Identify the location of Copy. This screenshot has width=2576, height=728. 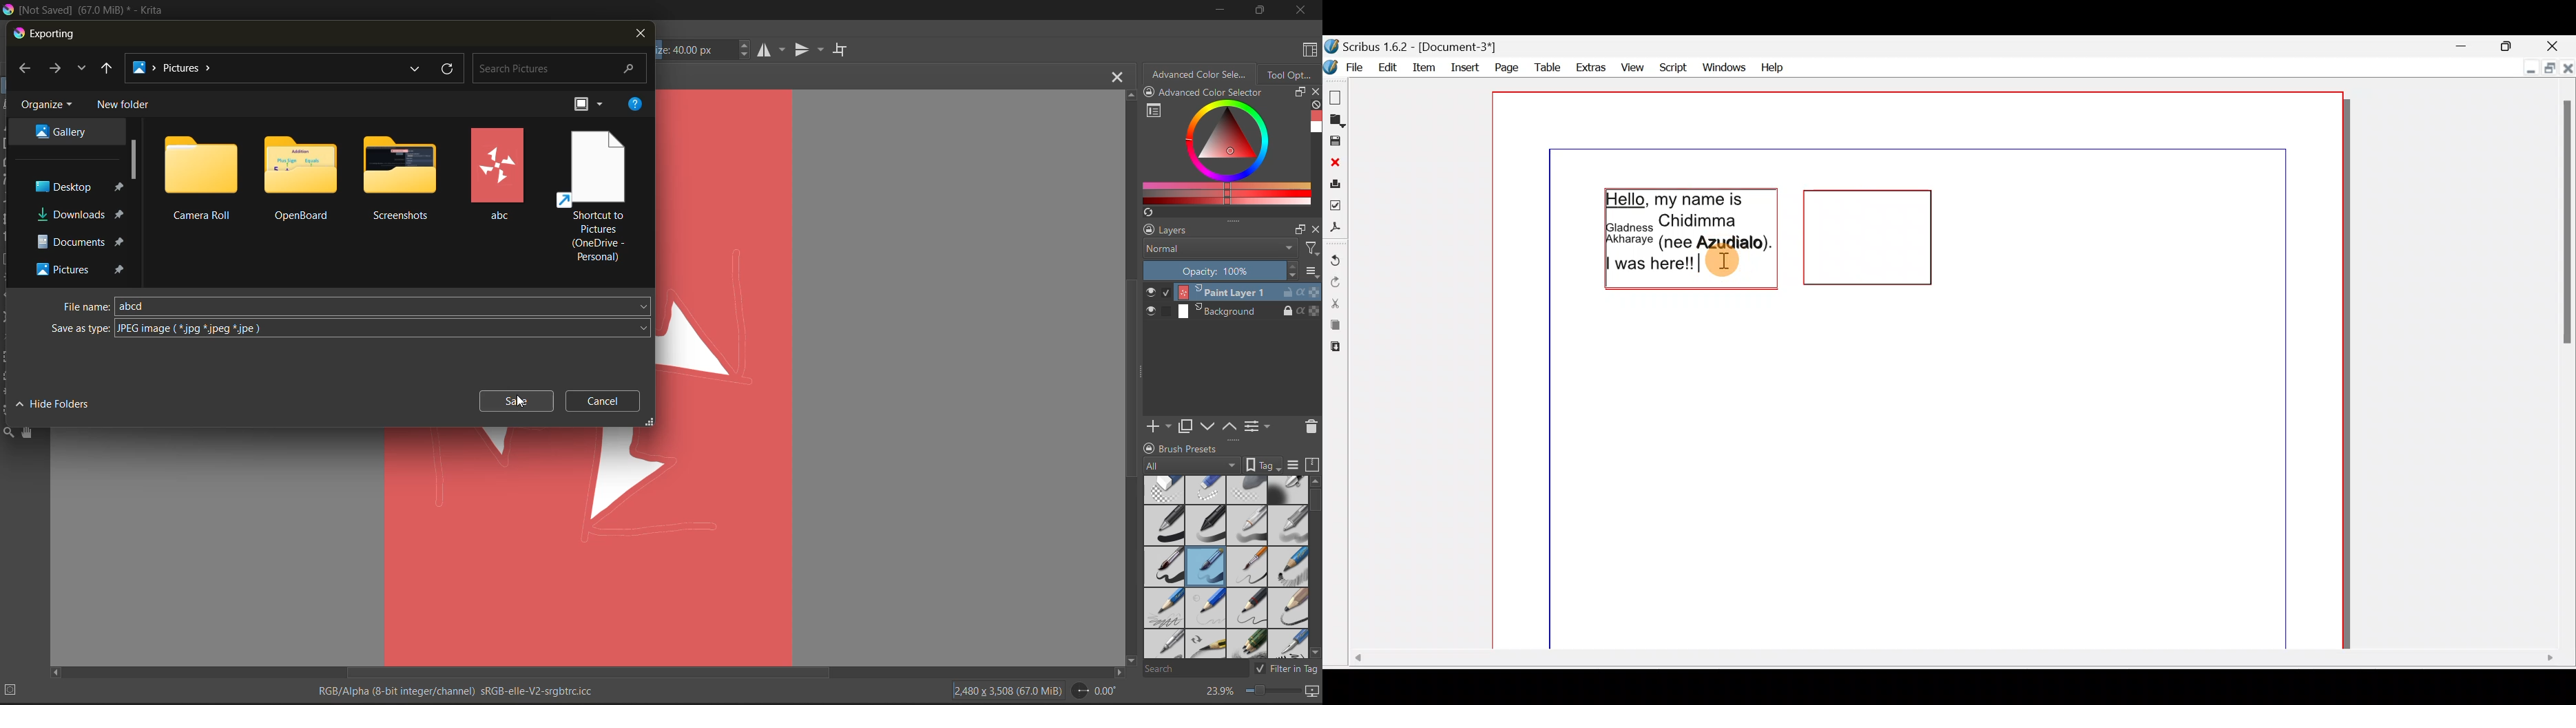
(1335, 325).